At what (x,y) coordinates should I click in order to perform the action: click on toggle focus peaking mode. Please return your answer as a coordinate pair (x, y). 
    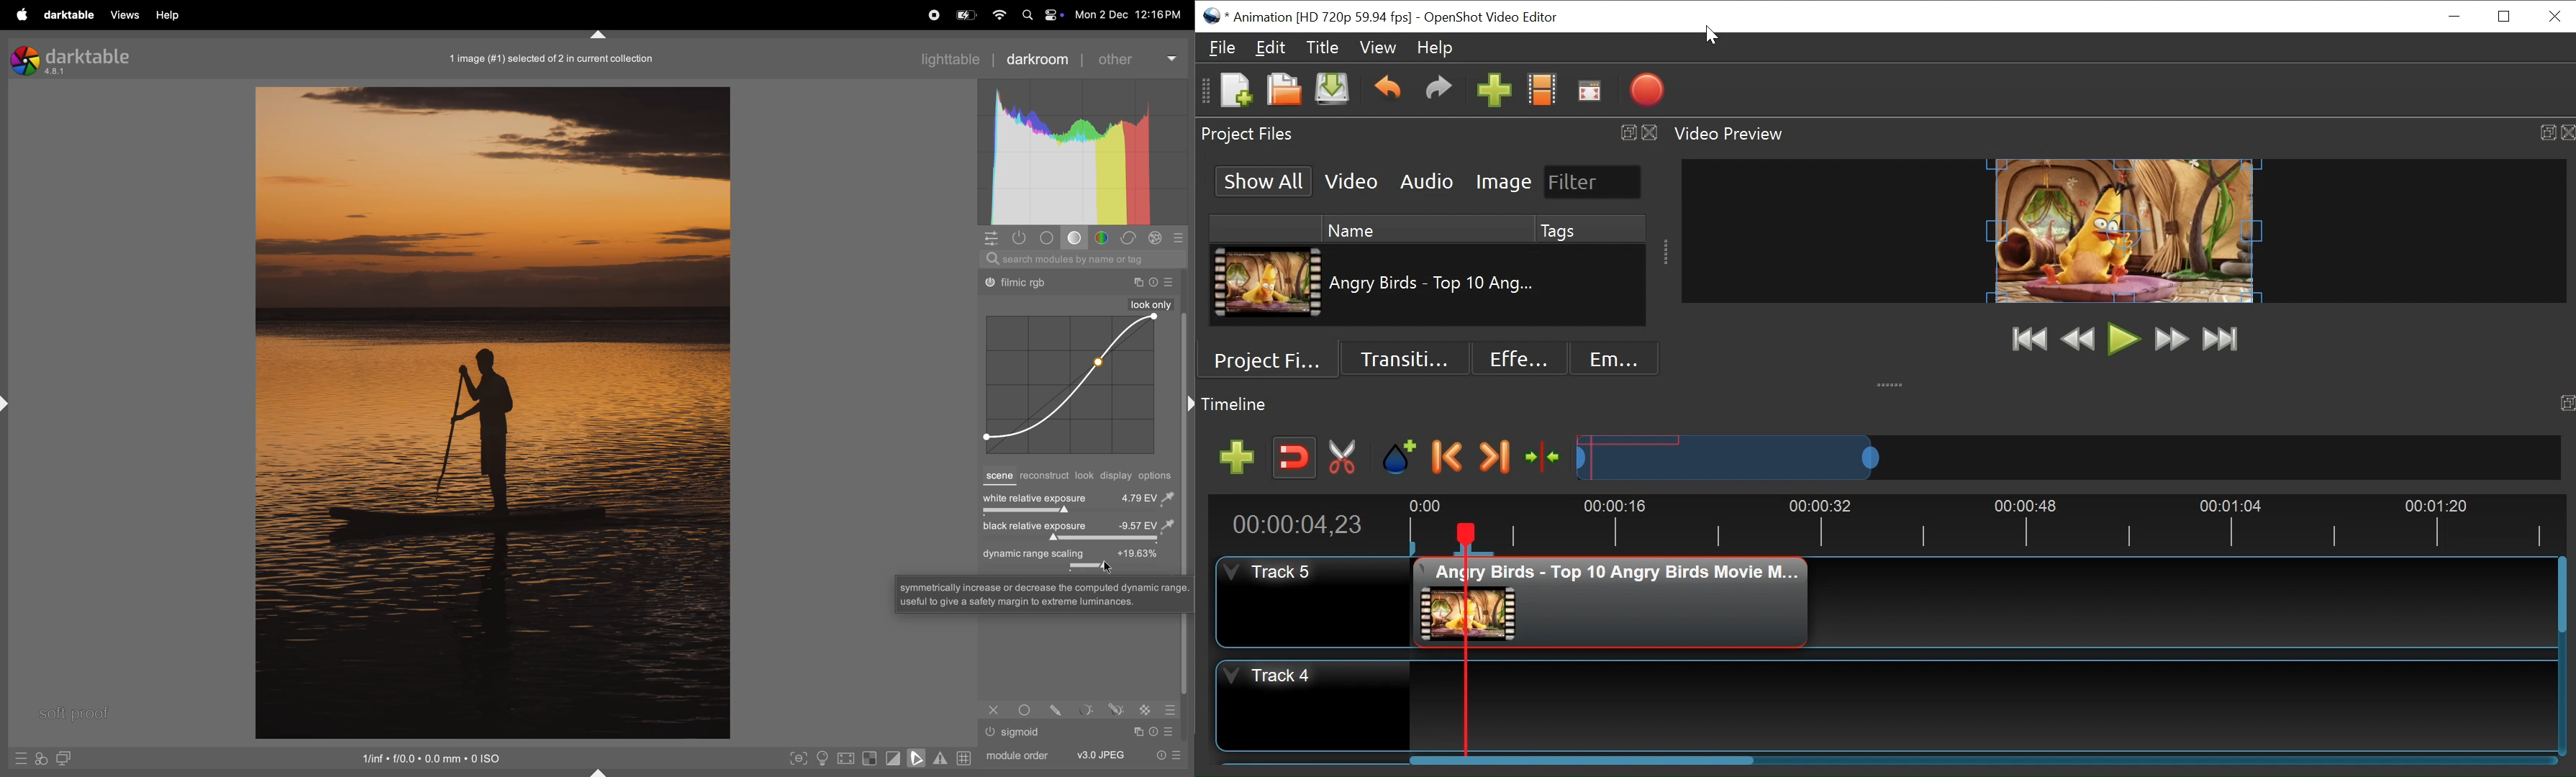
    Looking at the image, I should click on (799, 757).